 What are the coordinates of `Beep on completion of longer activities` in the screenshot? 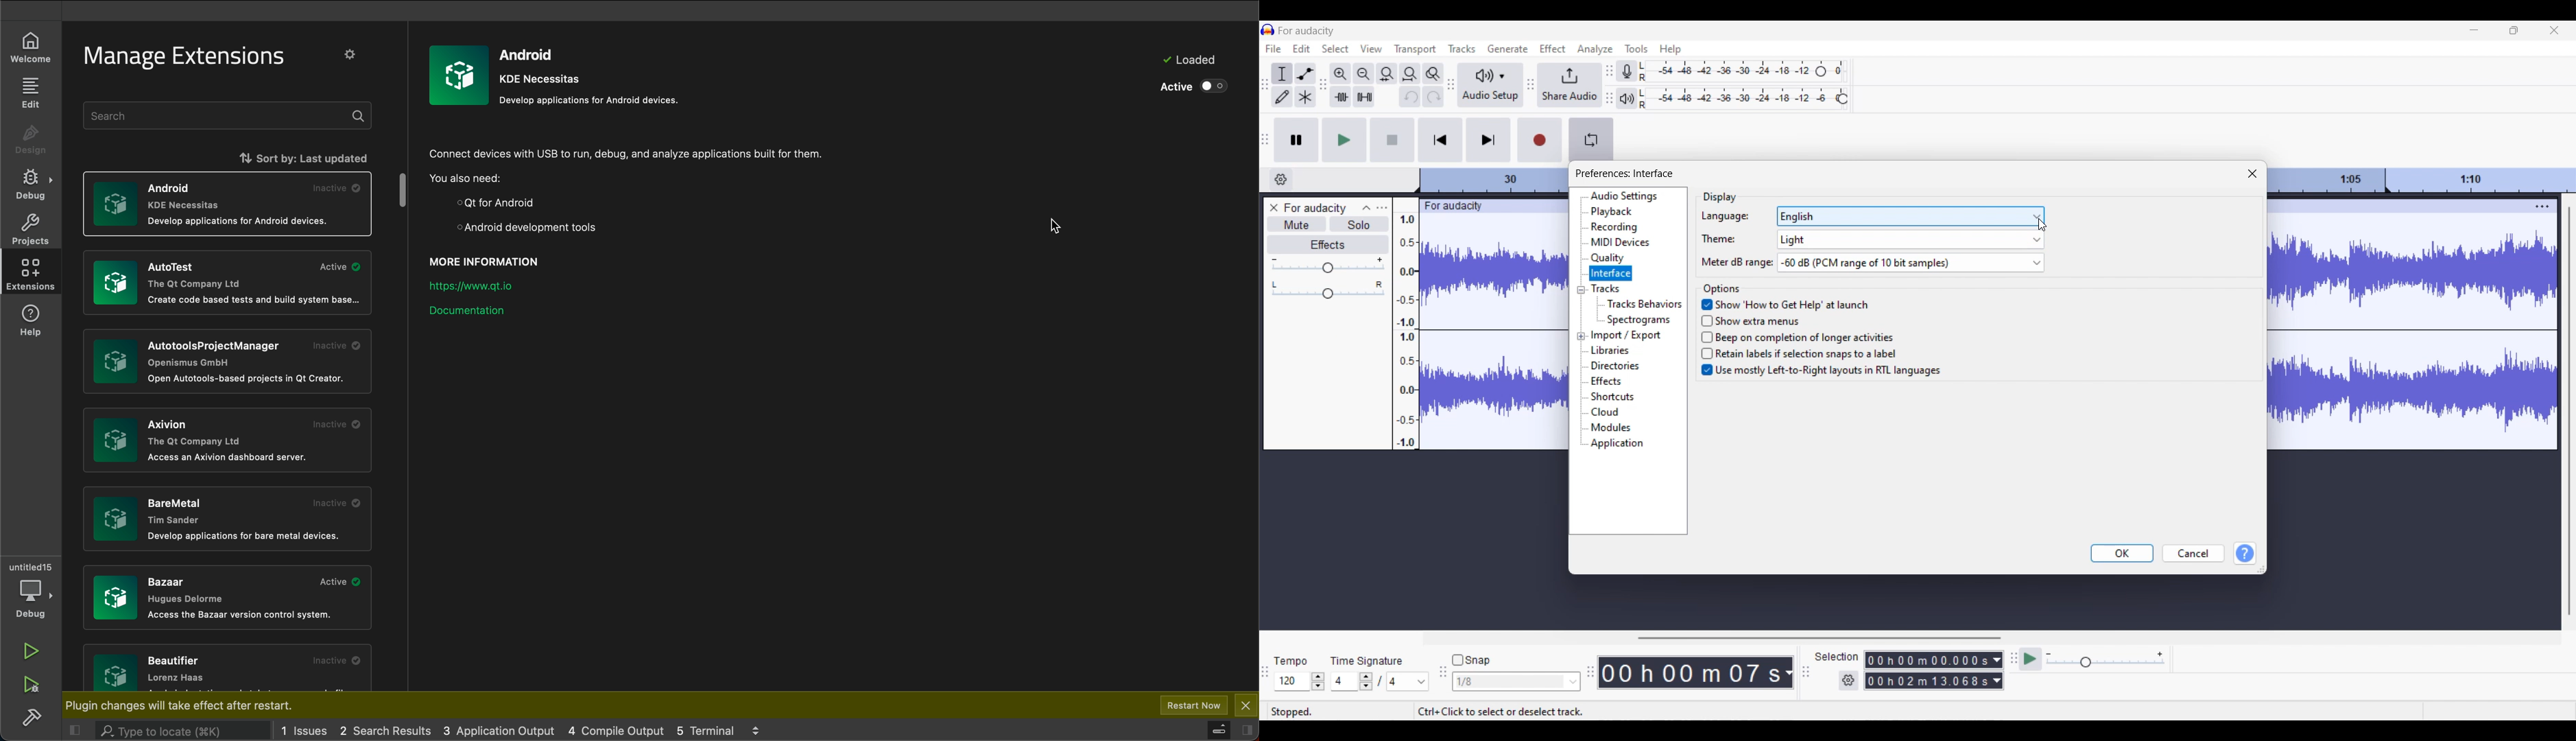 It's located at (1802, 336).